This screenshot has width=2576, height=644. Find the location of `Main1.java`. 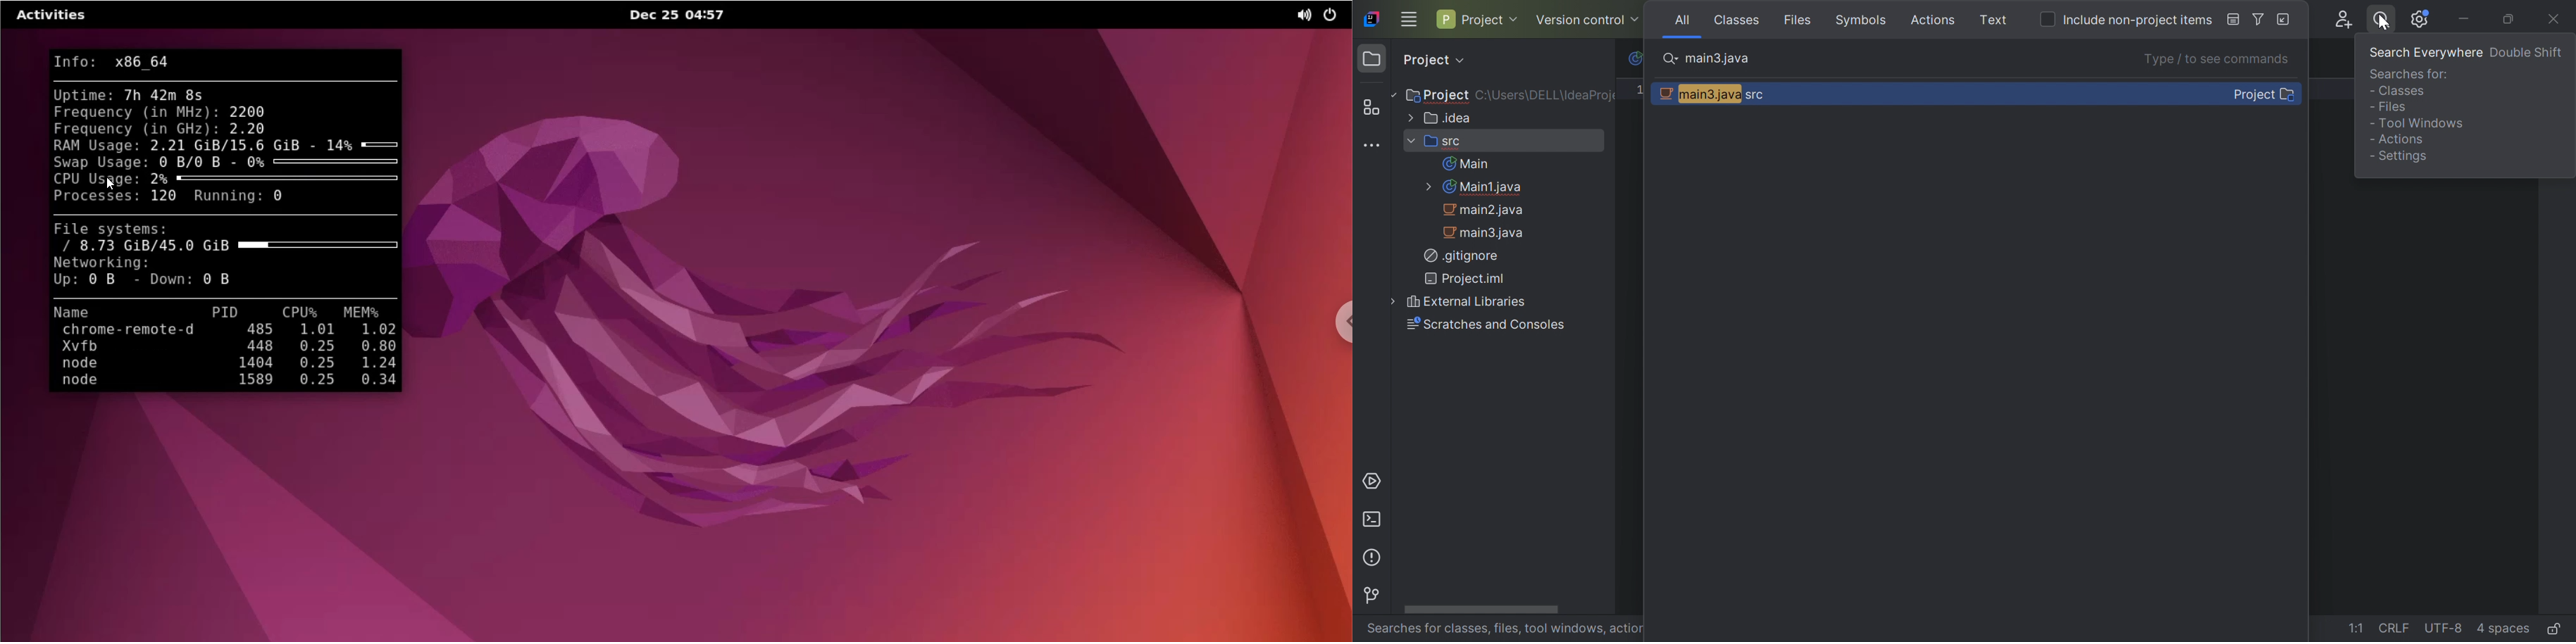

Main1.java is located at coordinates (1473, 187).